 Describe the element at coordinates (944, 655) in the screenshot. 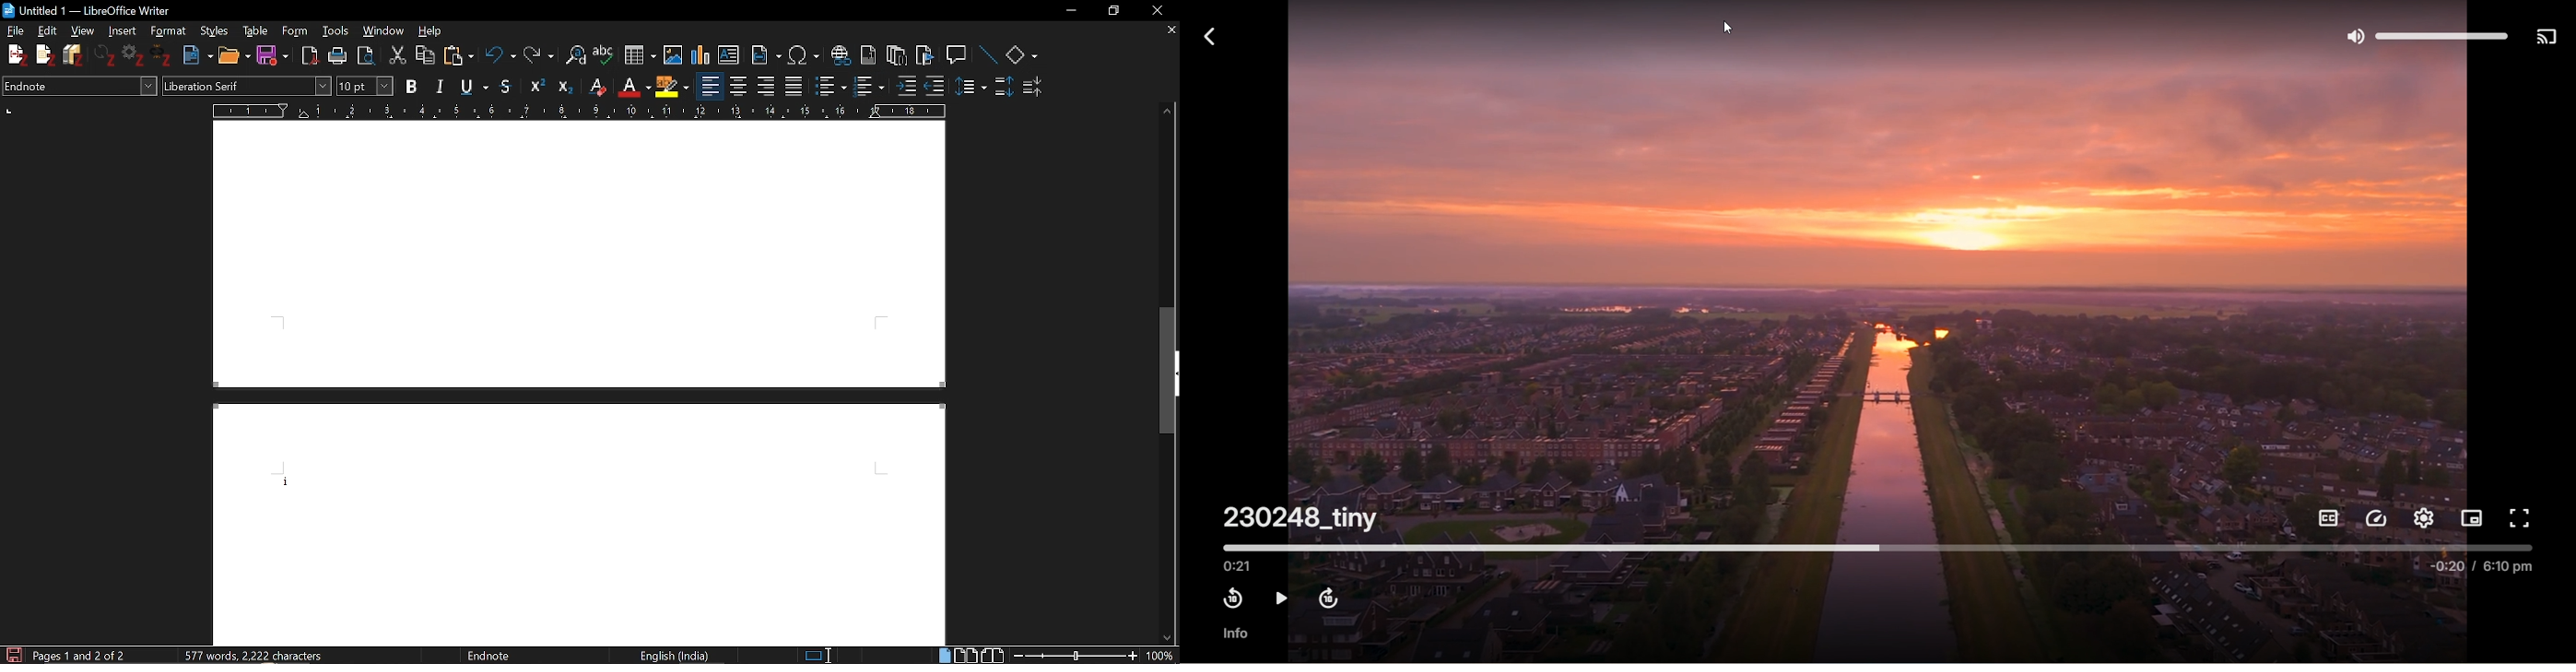

I see `Single page view` at that location.